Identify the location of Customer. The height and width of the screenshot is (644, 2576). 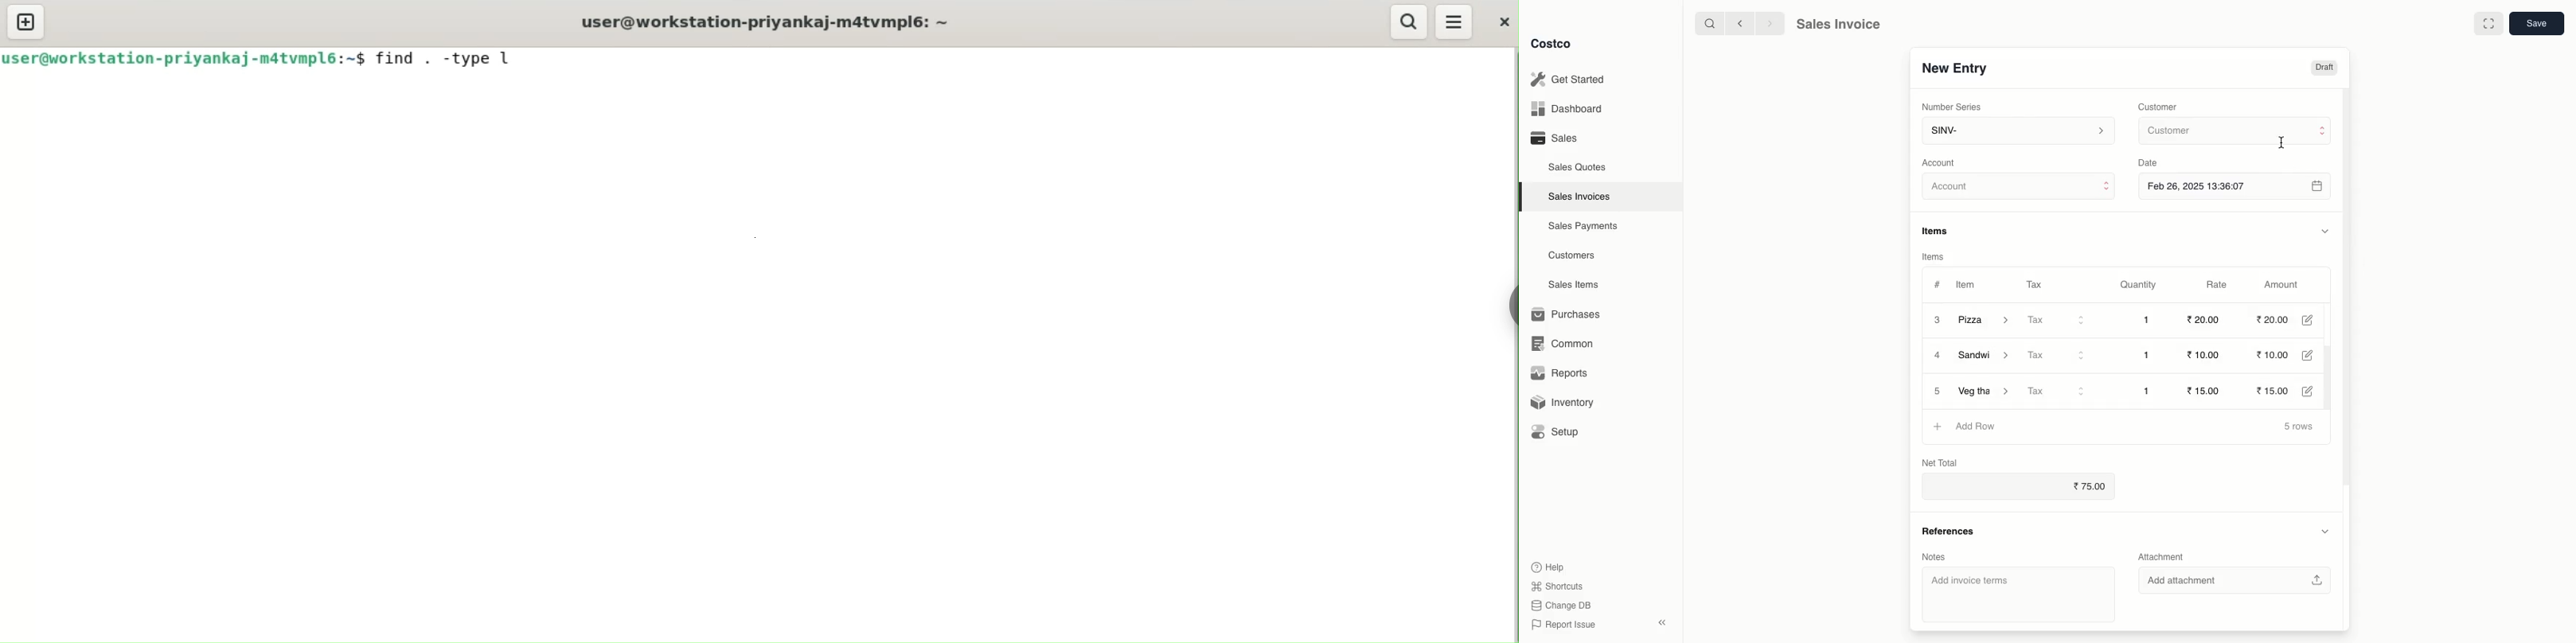
(2160, 106).